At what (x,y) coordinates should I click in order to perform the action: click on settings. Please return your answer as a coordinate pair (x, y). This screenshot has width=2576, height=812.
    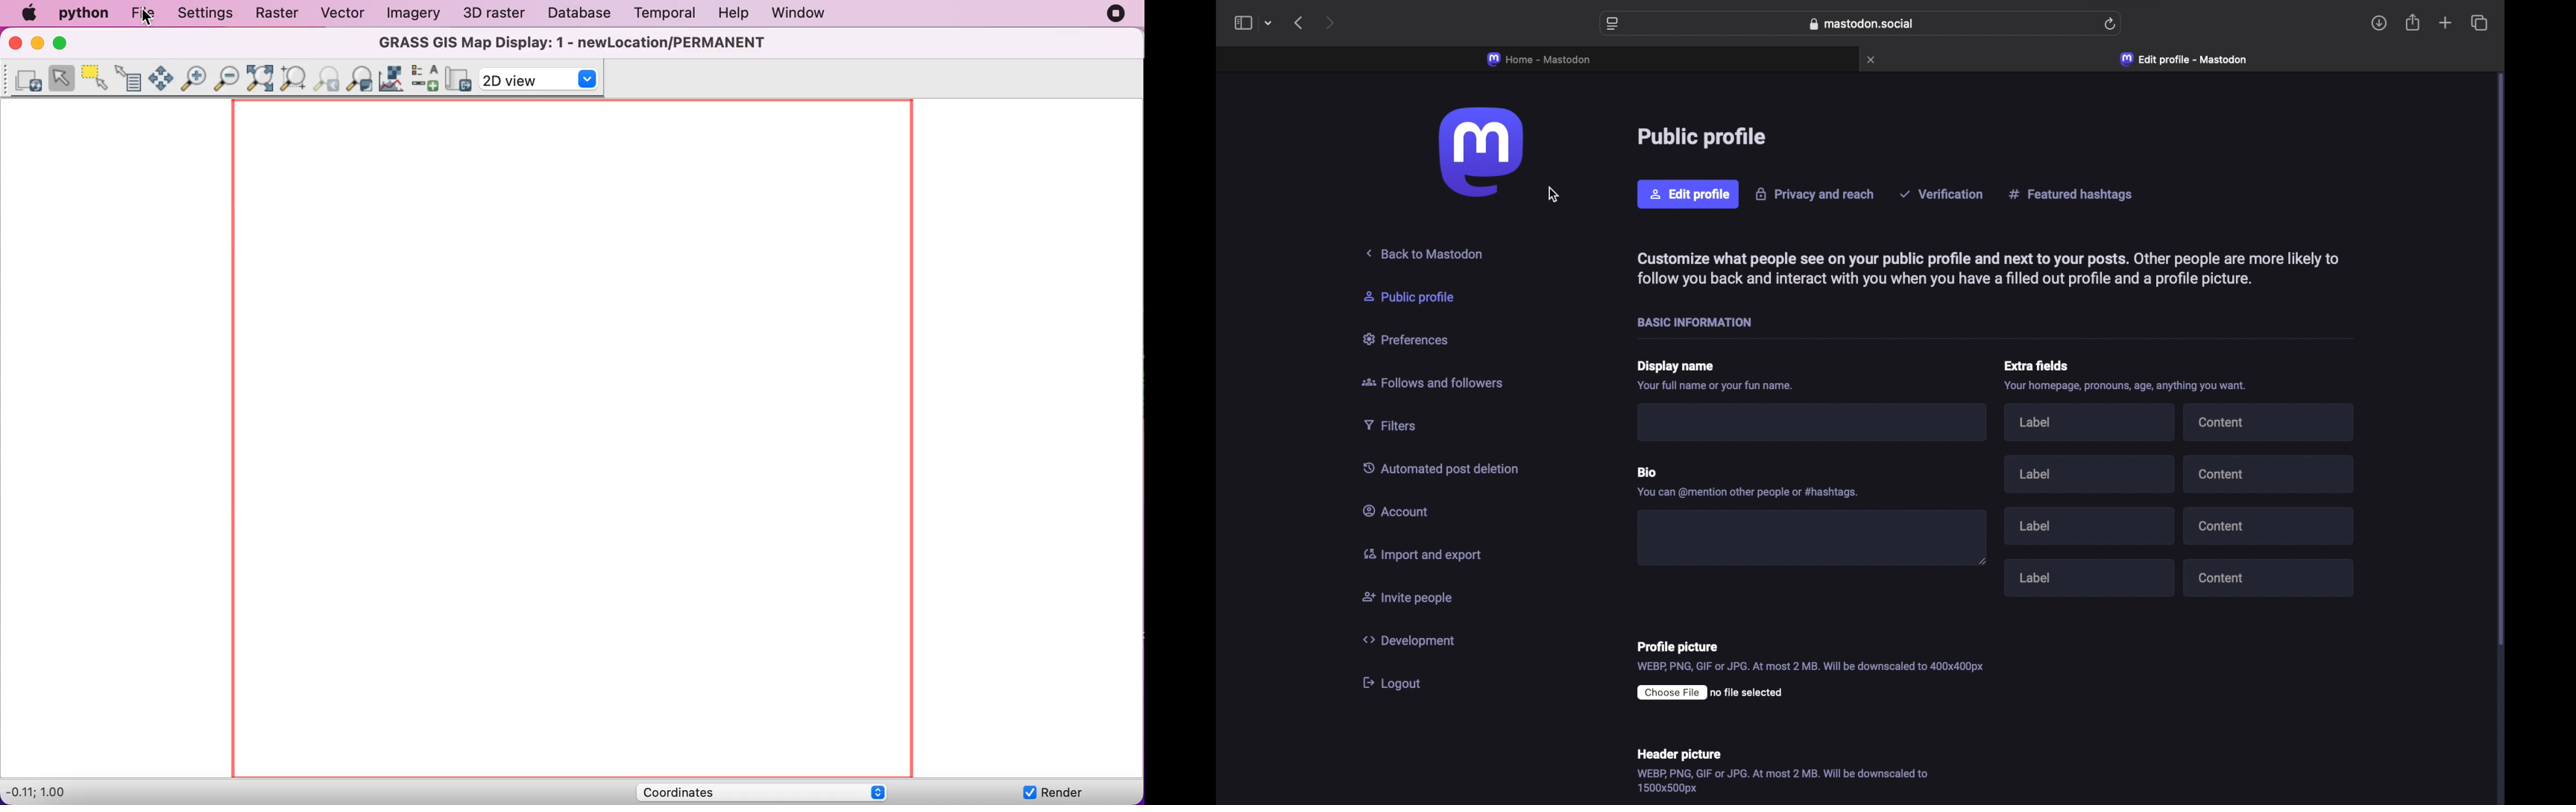
    Looking at the image, I should click on (210, 16).